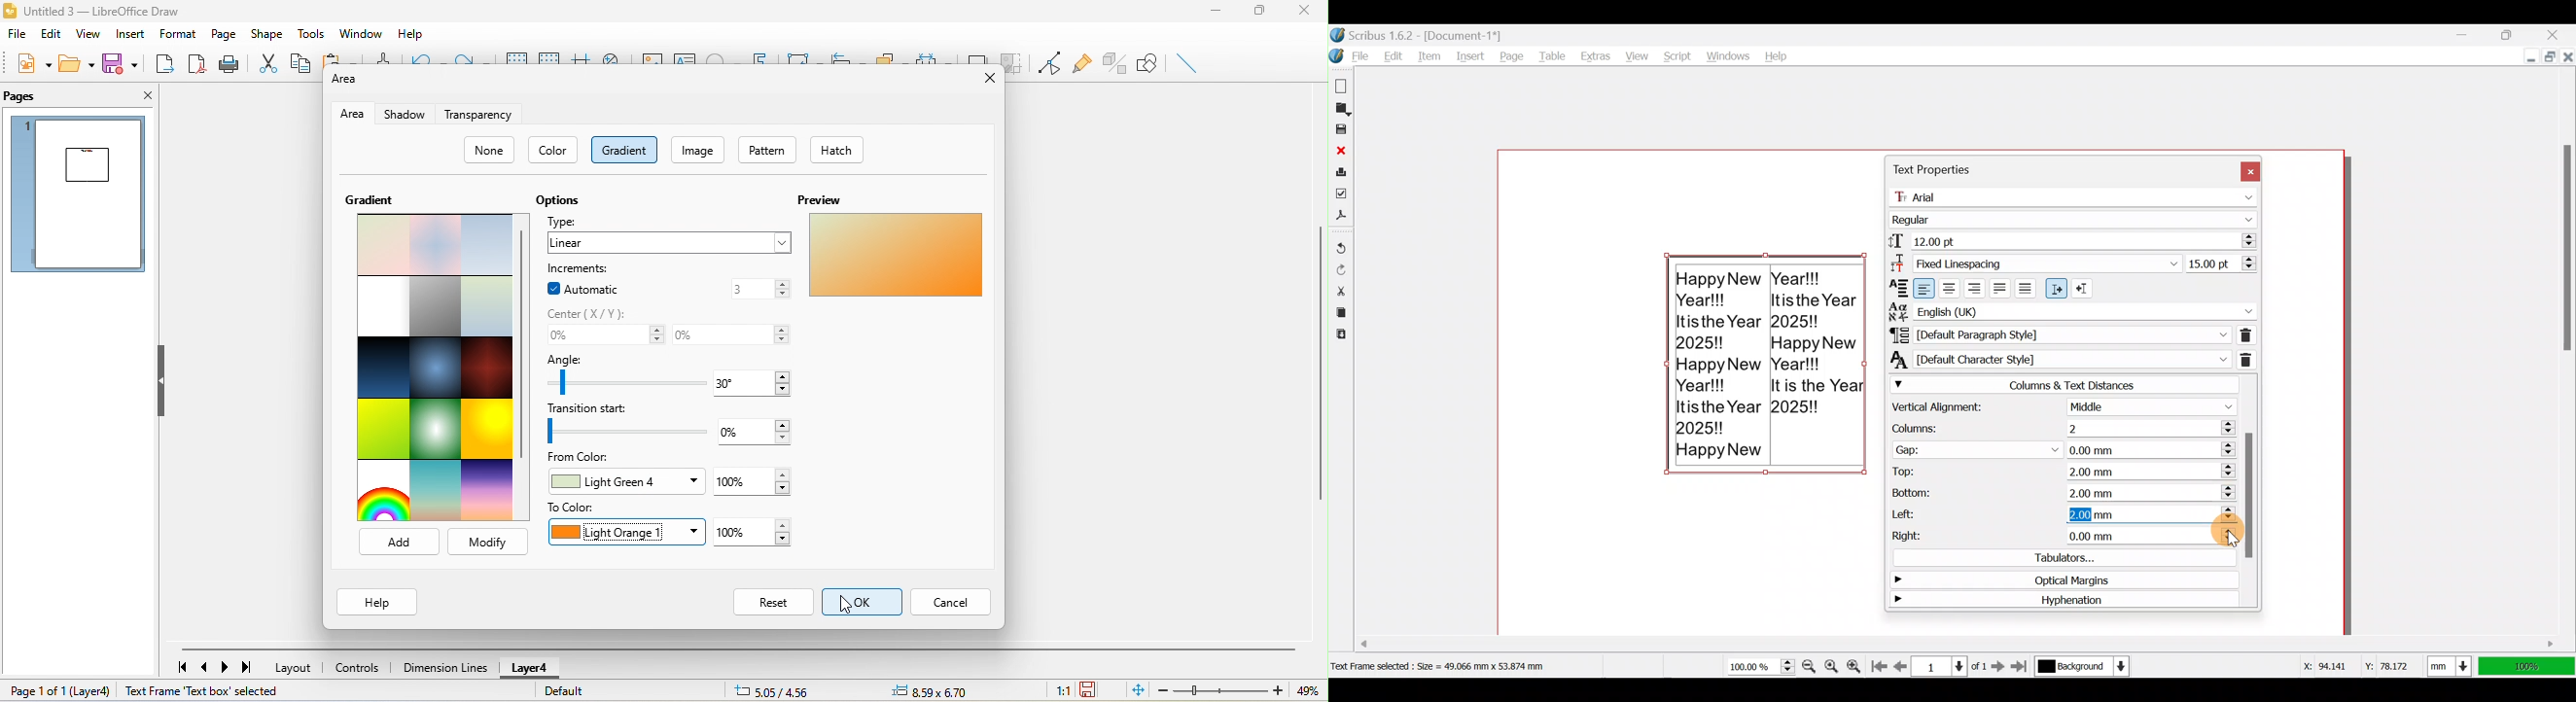 The image size is (2576, 728). Describe the element at coordinates (489, 369) in the screenshot. I see `mahogany` at that location.